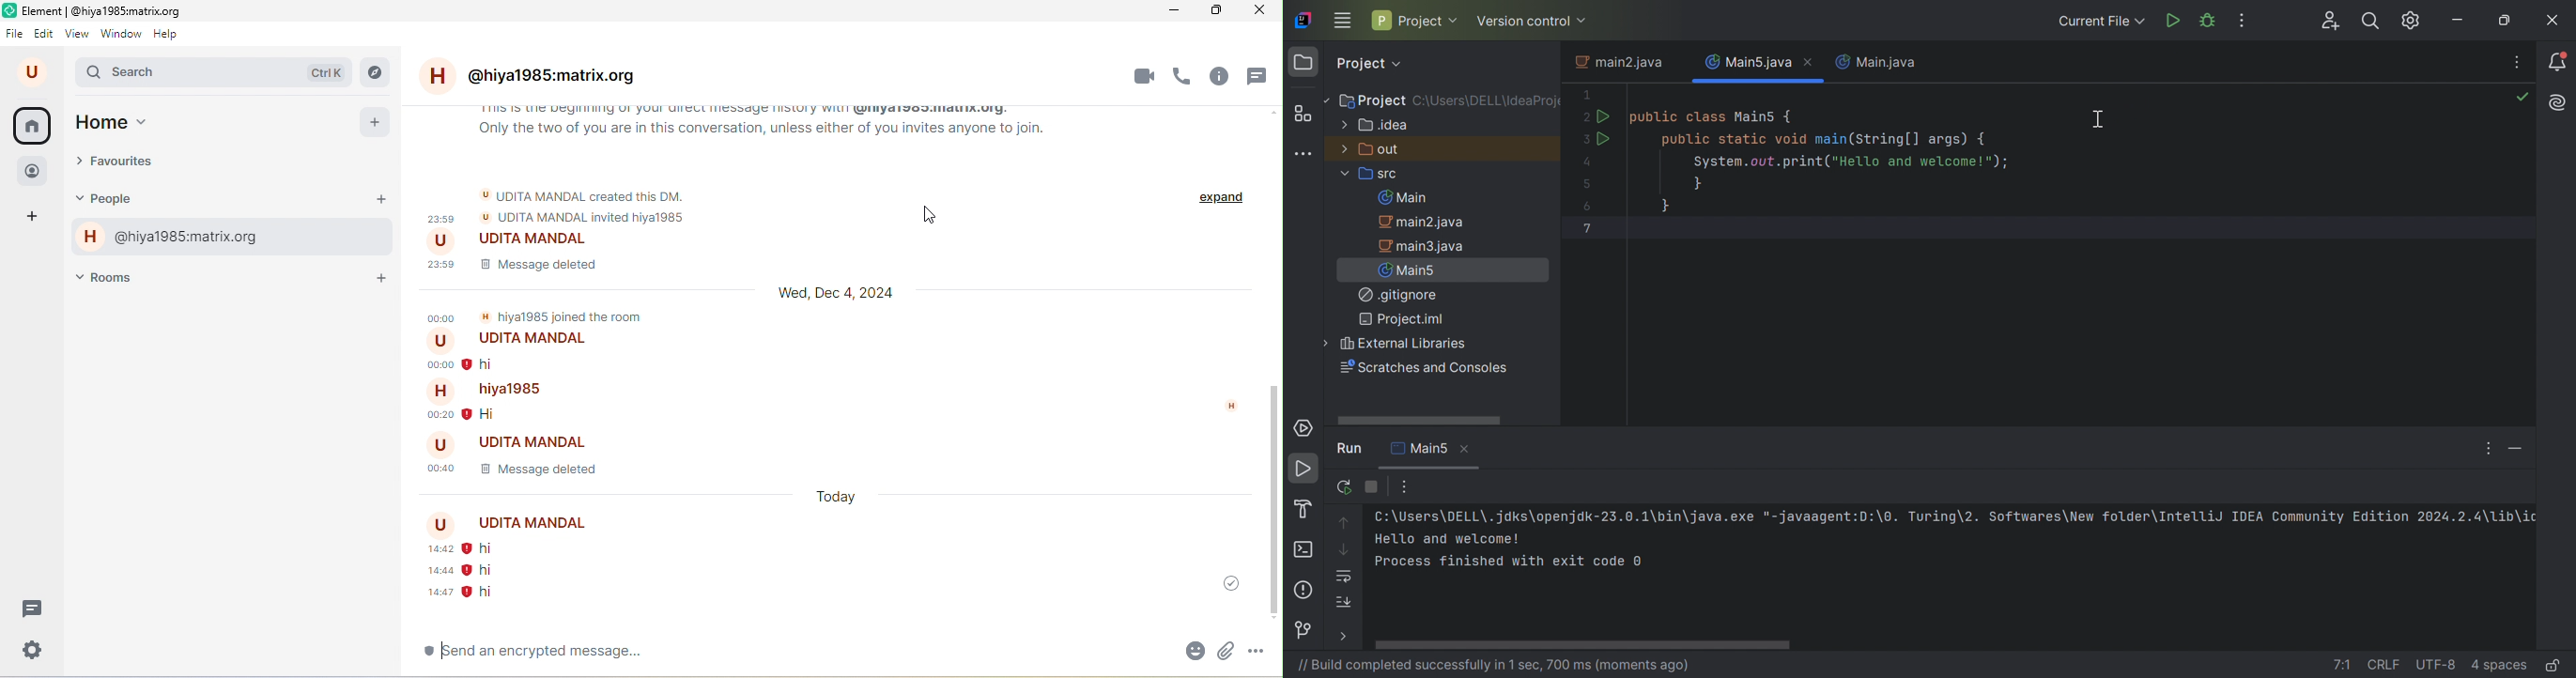  I want to click on h, so click(1227, 406).